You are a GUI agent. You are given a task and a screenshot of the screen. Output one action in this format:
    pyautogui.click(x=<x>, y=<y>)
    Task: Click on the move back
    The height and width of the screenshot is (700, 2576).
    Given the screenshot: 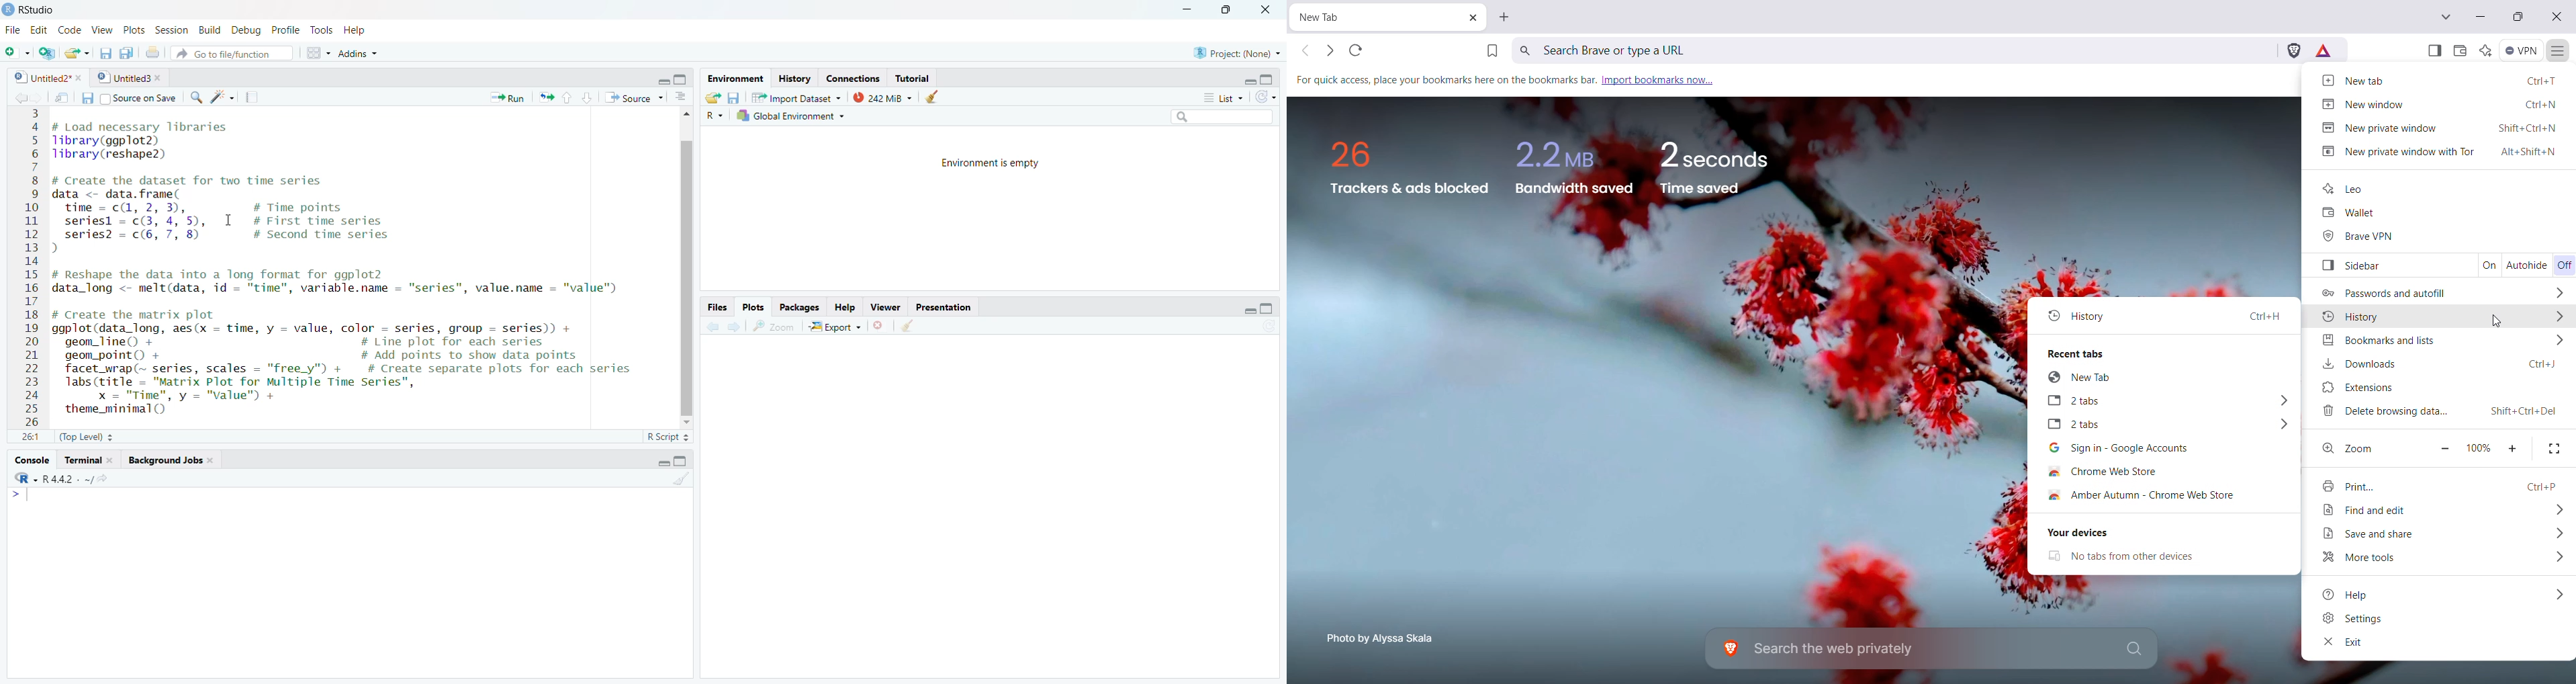 What is the action you would take?
    pyautogui.click(x=712, y=325)
    